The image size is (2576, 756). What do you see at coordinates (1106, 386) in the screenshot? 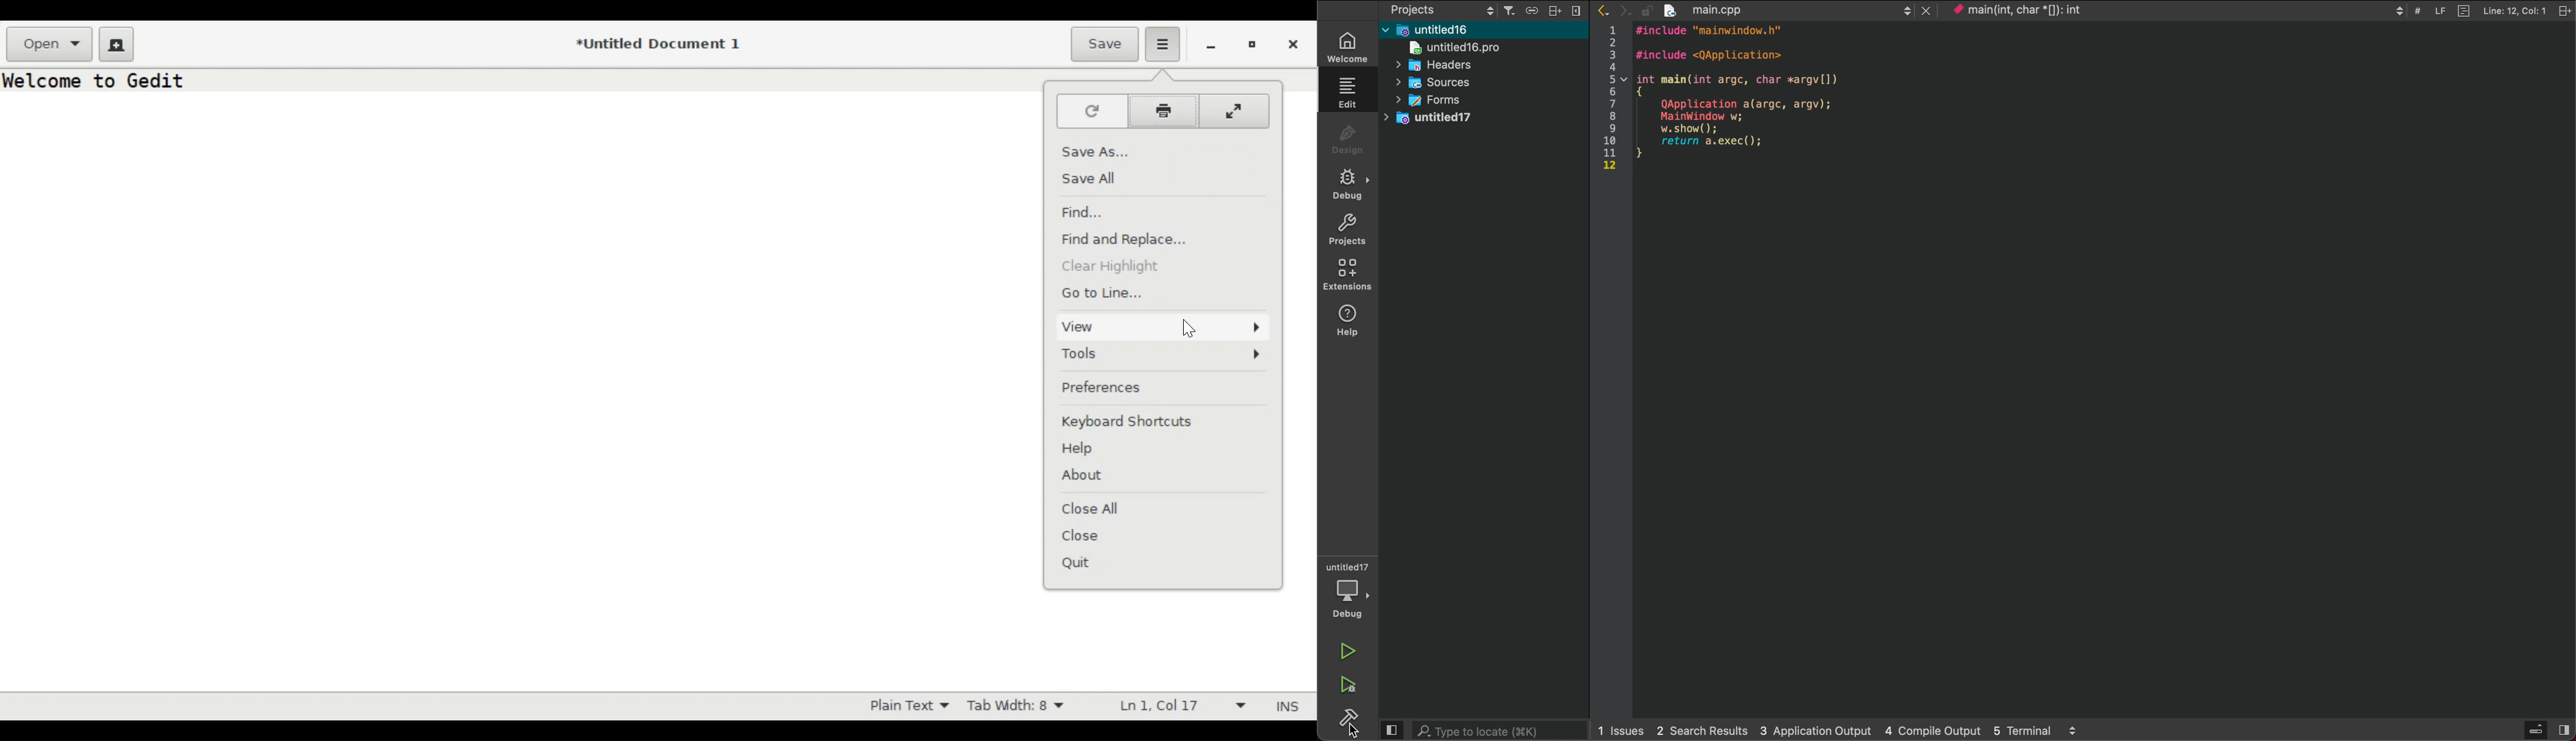
I see `Preference` at bounding box center [1106, 386].